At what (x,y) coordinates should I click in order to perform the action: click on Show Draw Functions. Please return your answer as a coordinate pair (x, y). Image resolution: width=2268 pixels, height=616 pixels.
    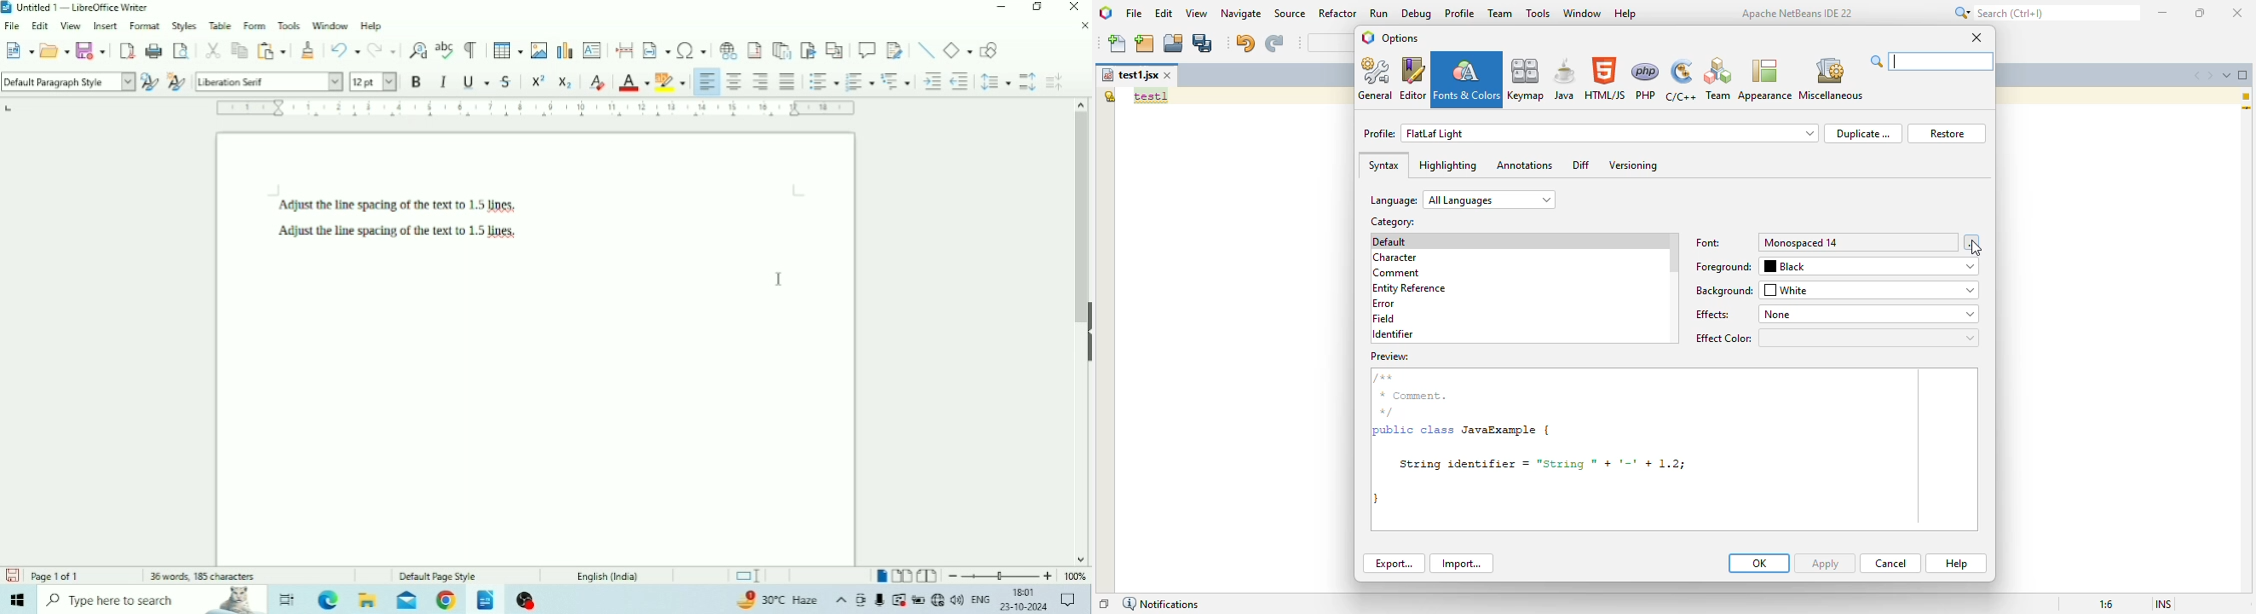
    Looking at the image, I should click on (989, 48).